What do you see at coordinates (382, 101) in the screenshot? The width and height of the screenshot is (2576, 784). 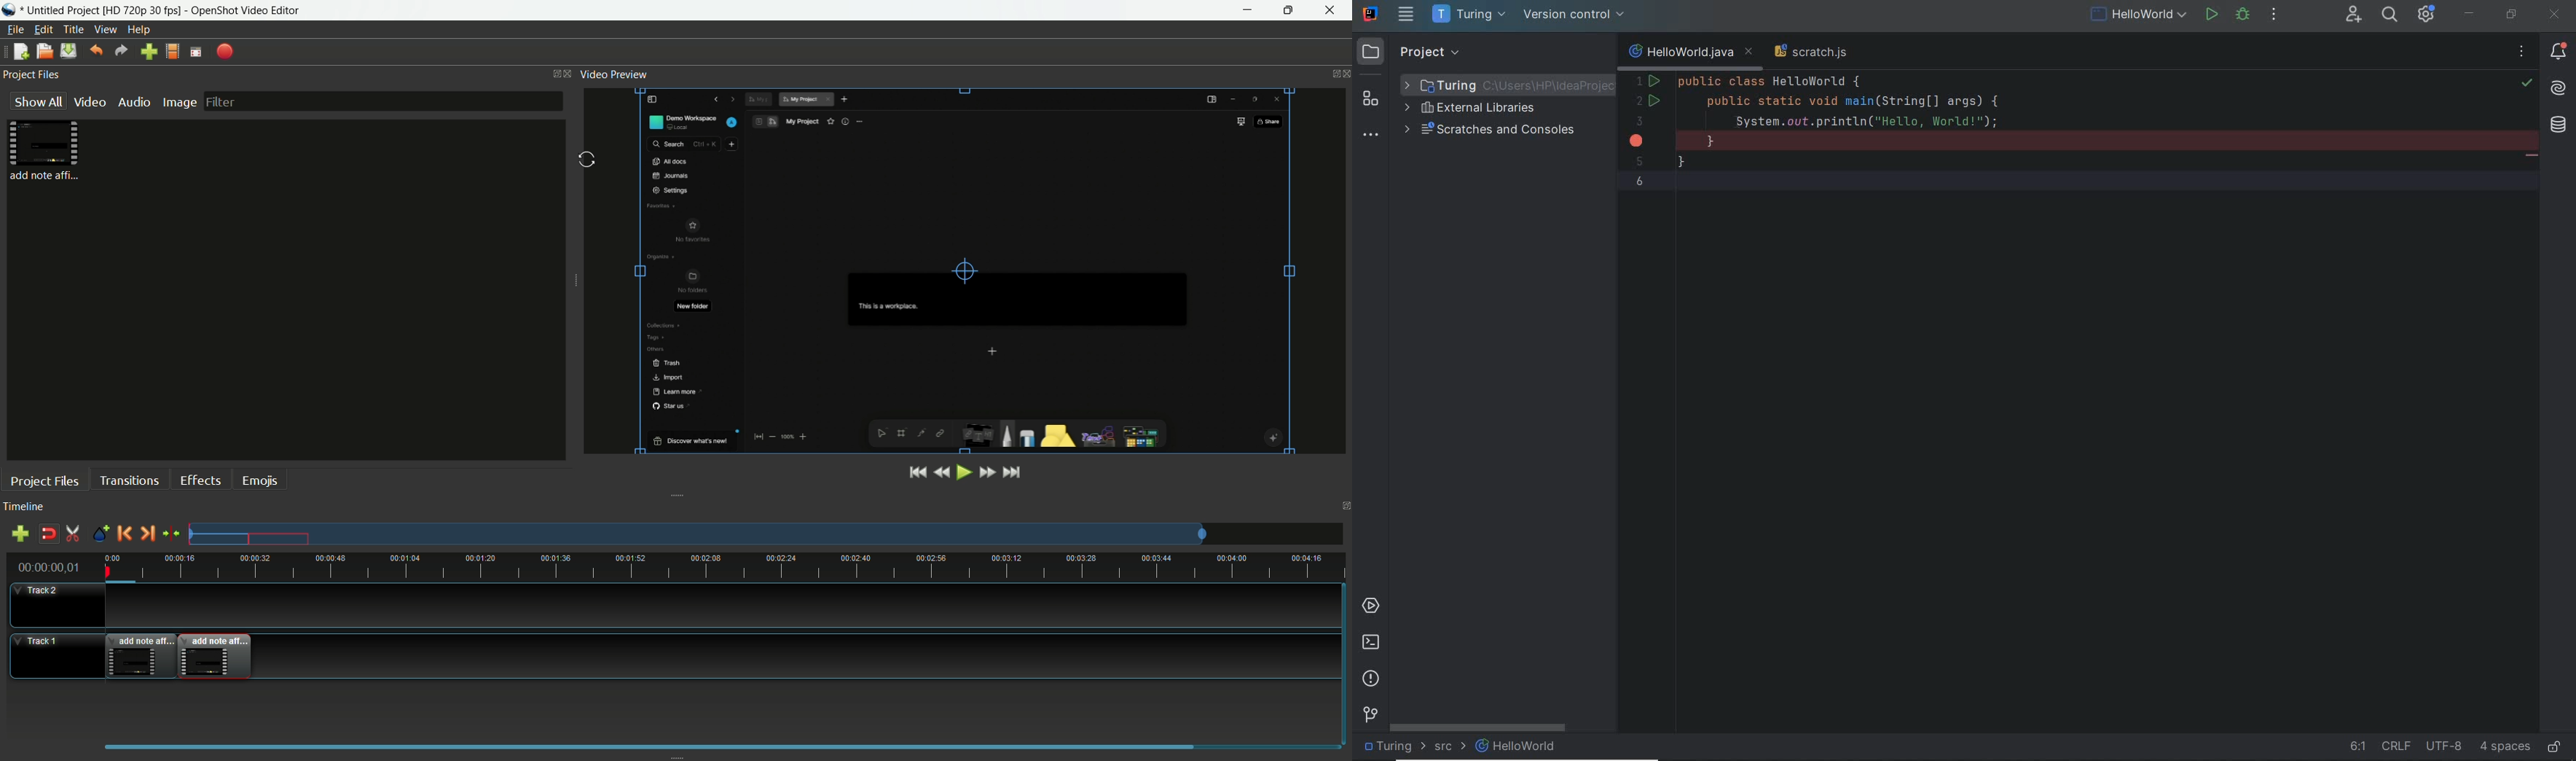 I see `filter bar` at bounding box center [382, 101].